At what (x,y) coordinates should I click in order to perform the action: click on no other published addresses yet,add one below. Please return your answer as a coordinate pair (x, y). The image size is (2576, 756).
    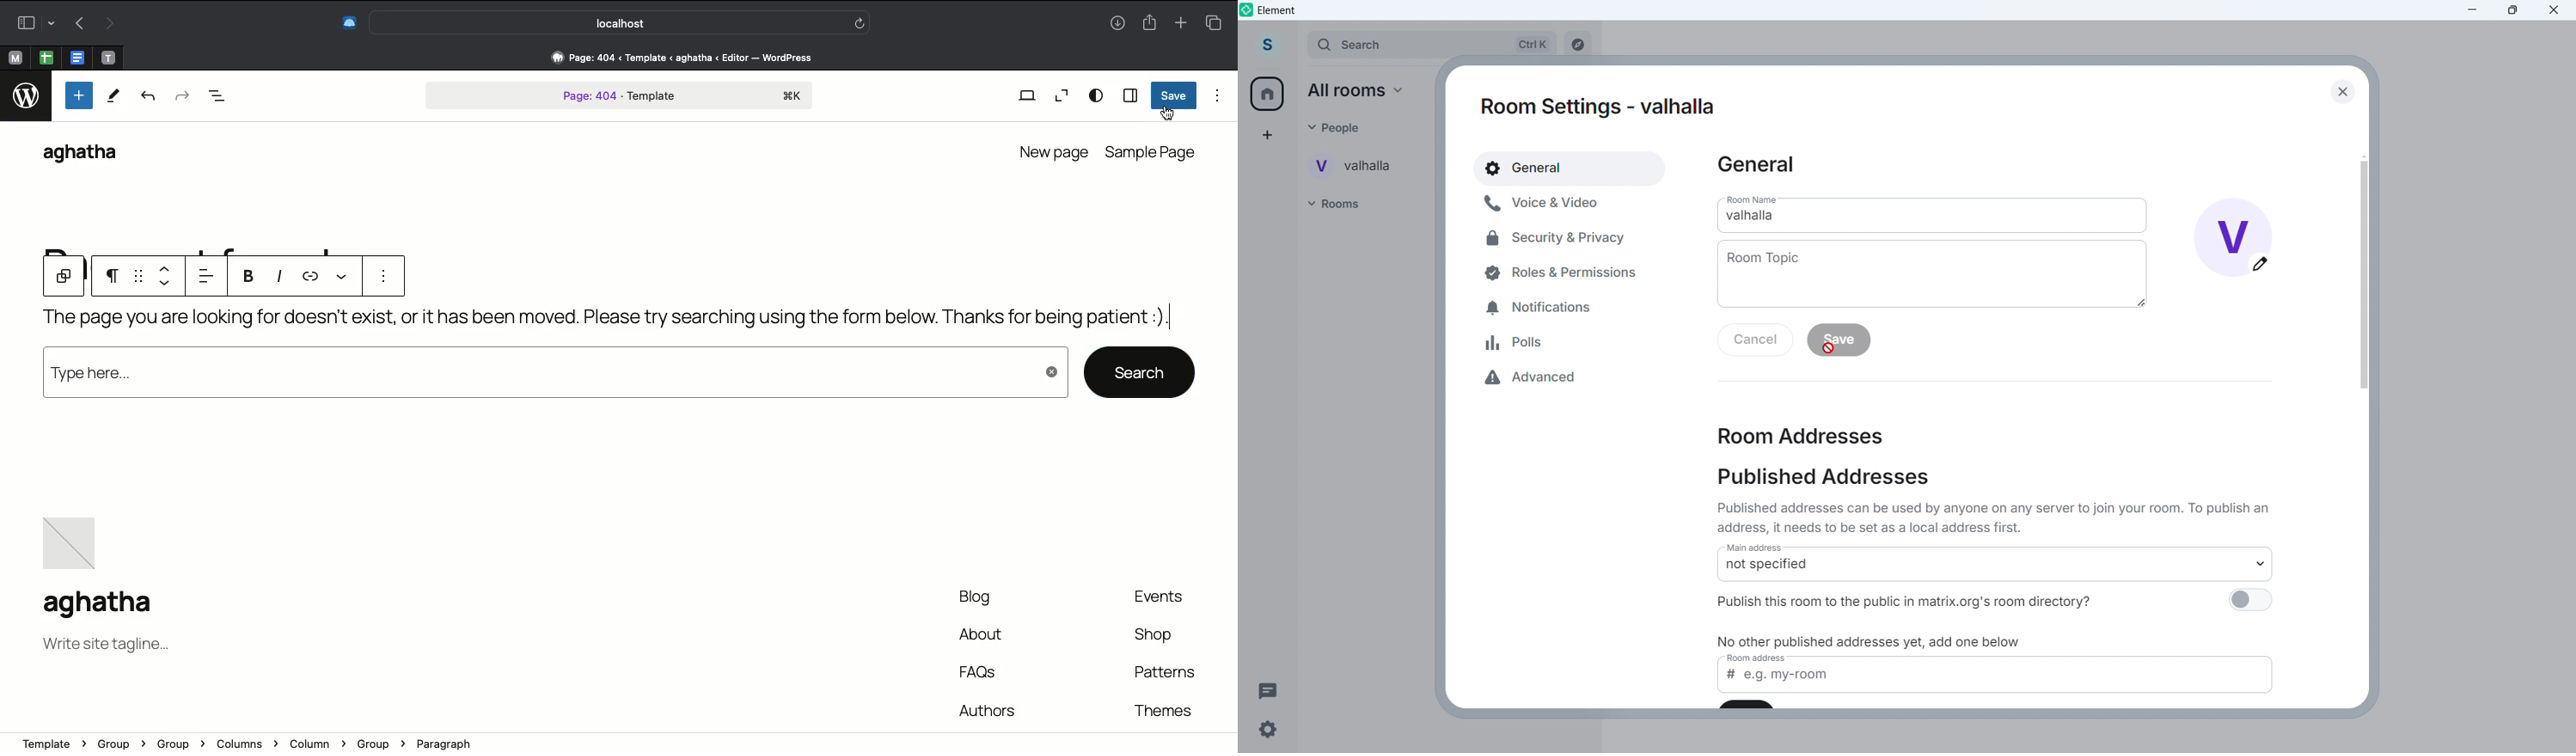
    Looking at the image, I should click on (1873, 641).